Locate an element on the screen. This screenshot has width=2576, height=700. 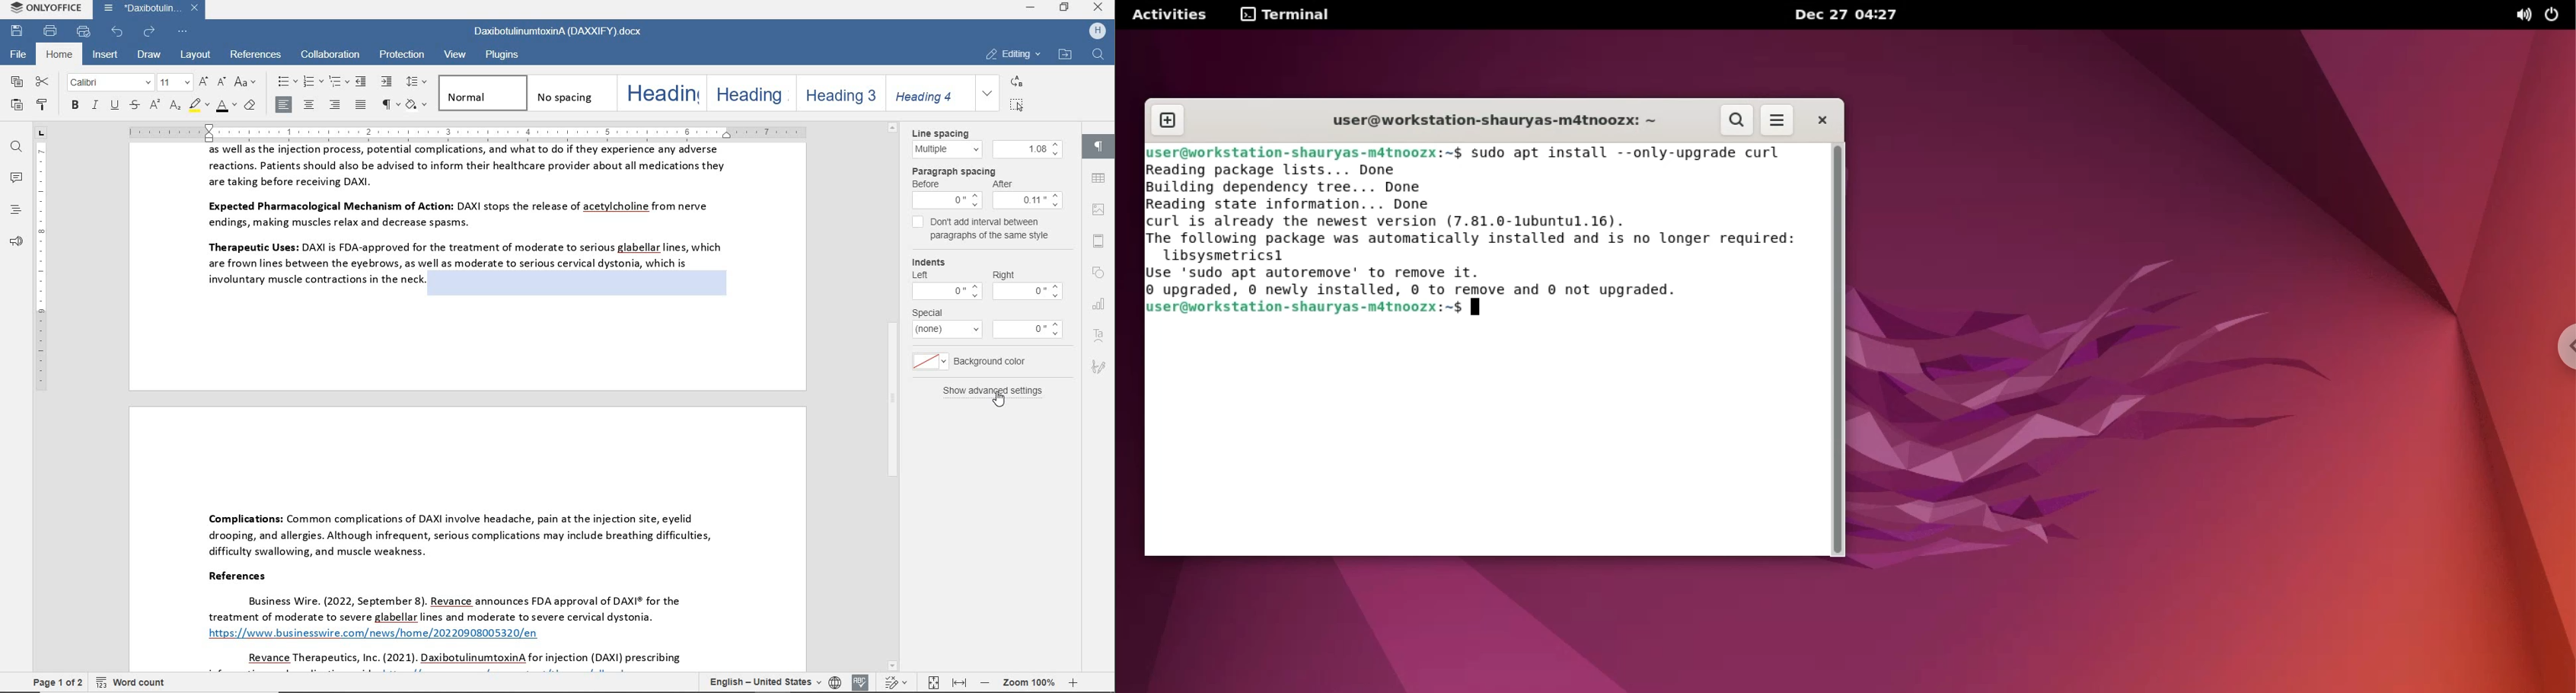
scrollbar is located at coordinates (1838, 349).